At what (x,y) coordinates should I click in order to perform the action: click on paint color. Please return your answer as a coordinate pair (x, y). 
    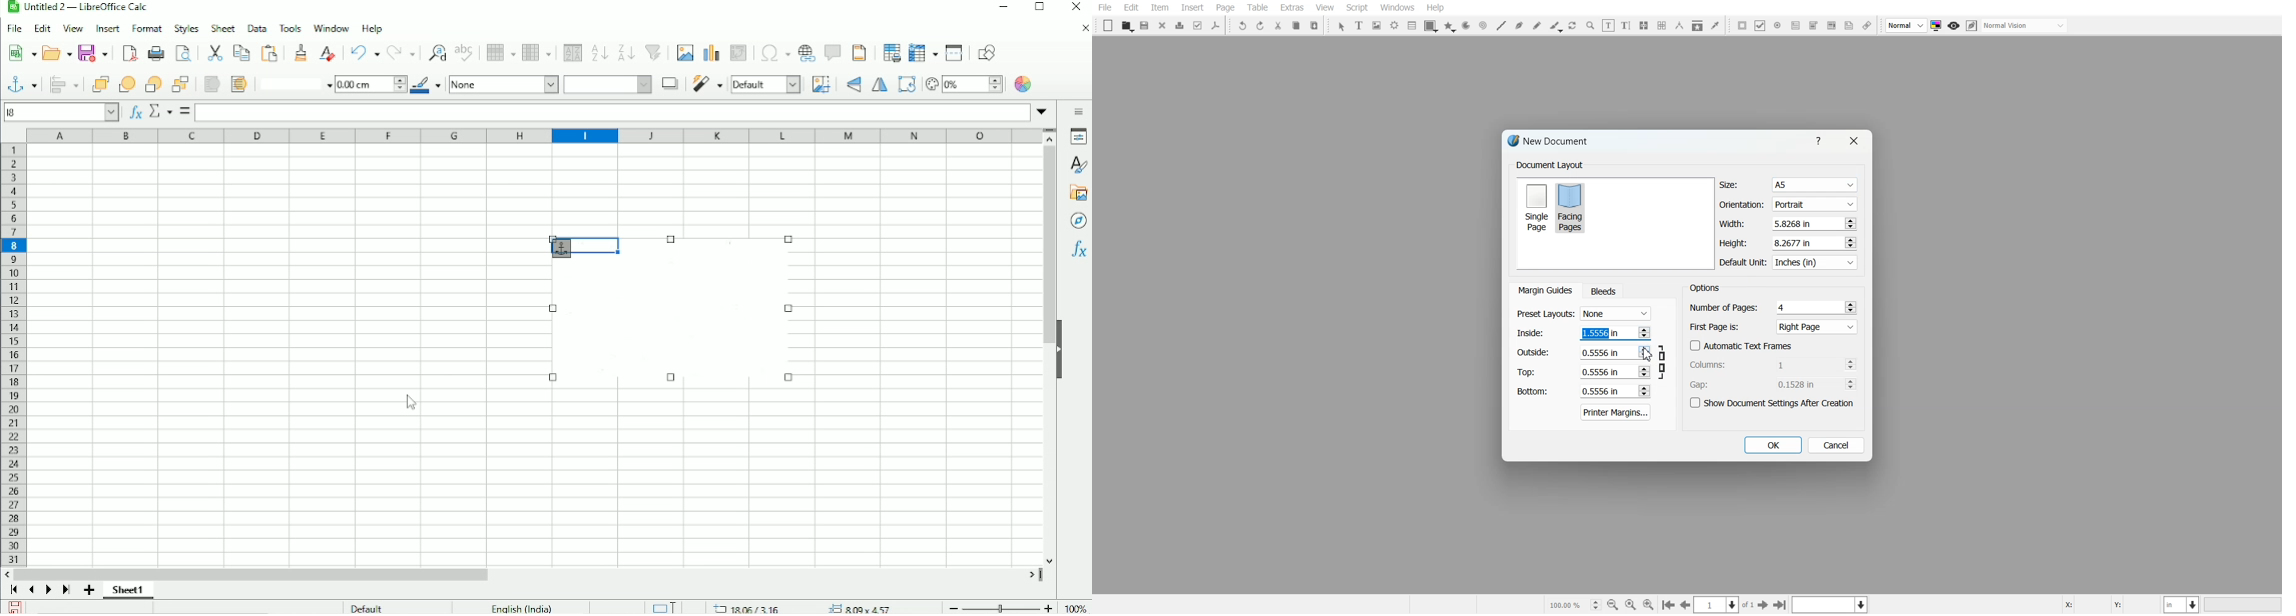
    Looking at the image, I should click on (426, 86).